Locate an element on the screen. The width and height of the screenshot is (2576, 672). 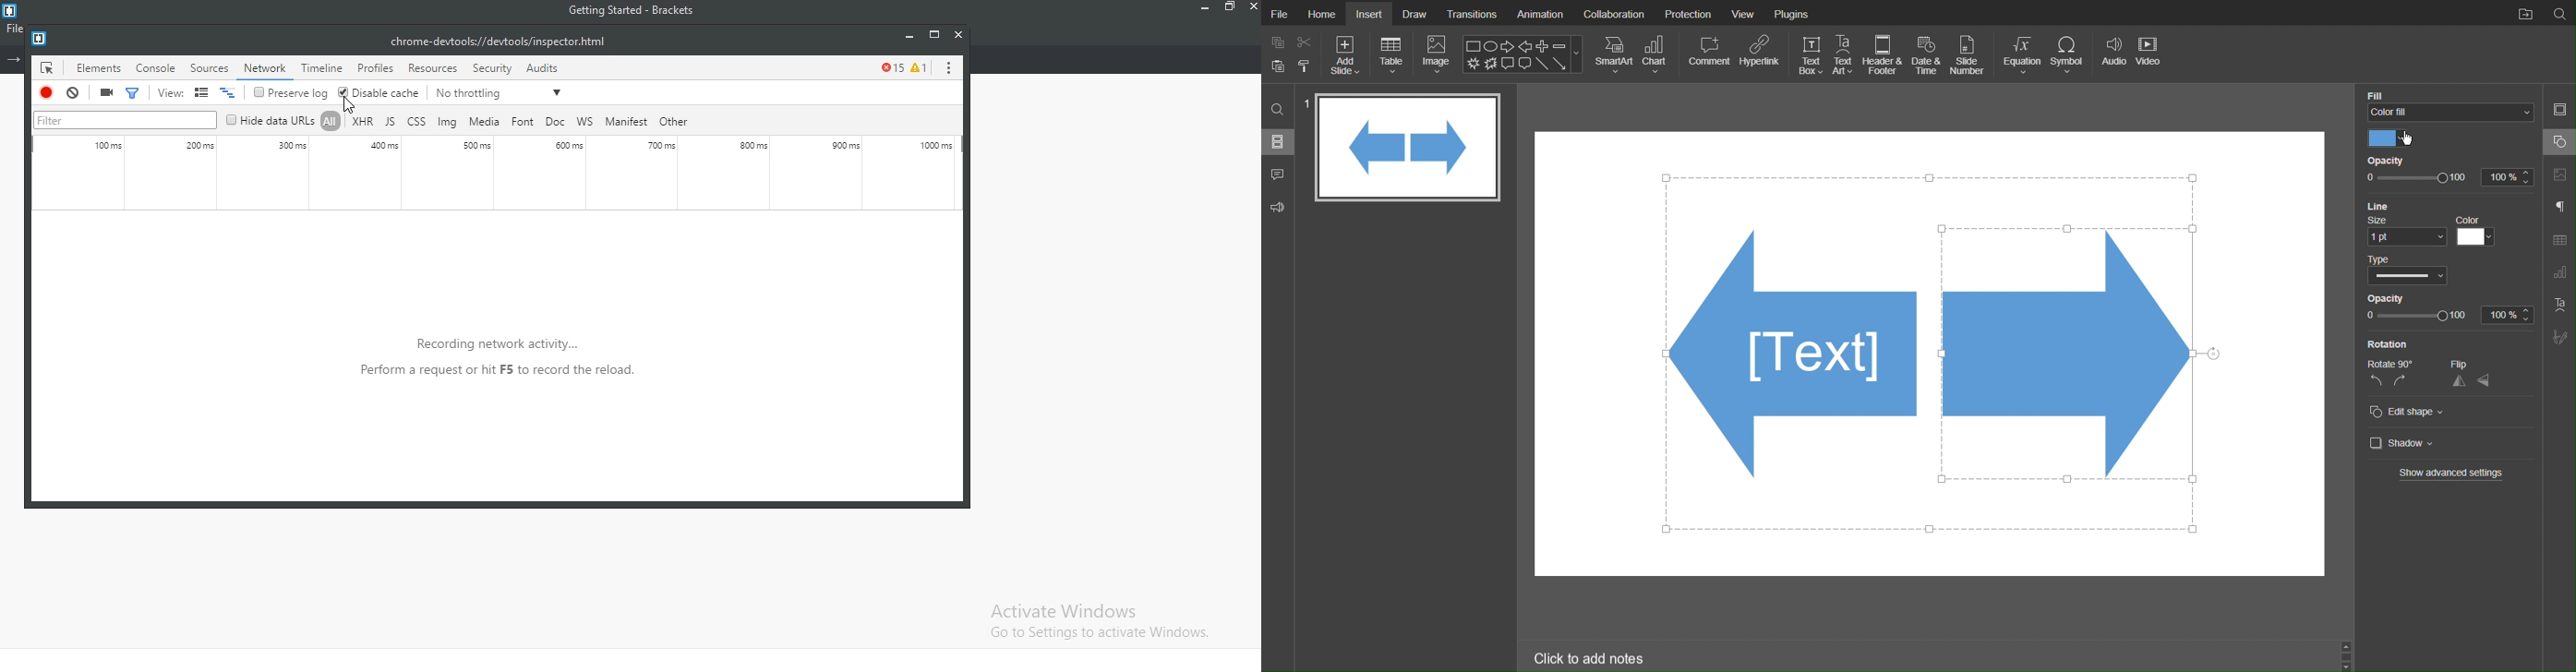
View is located at coordinates (1746, 12).